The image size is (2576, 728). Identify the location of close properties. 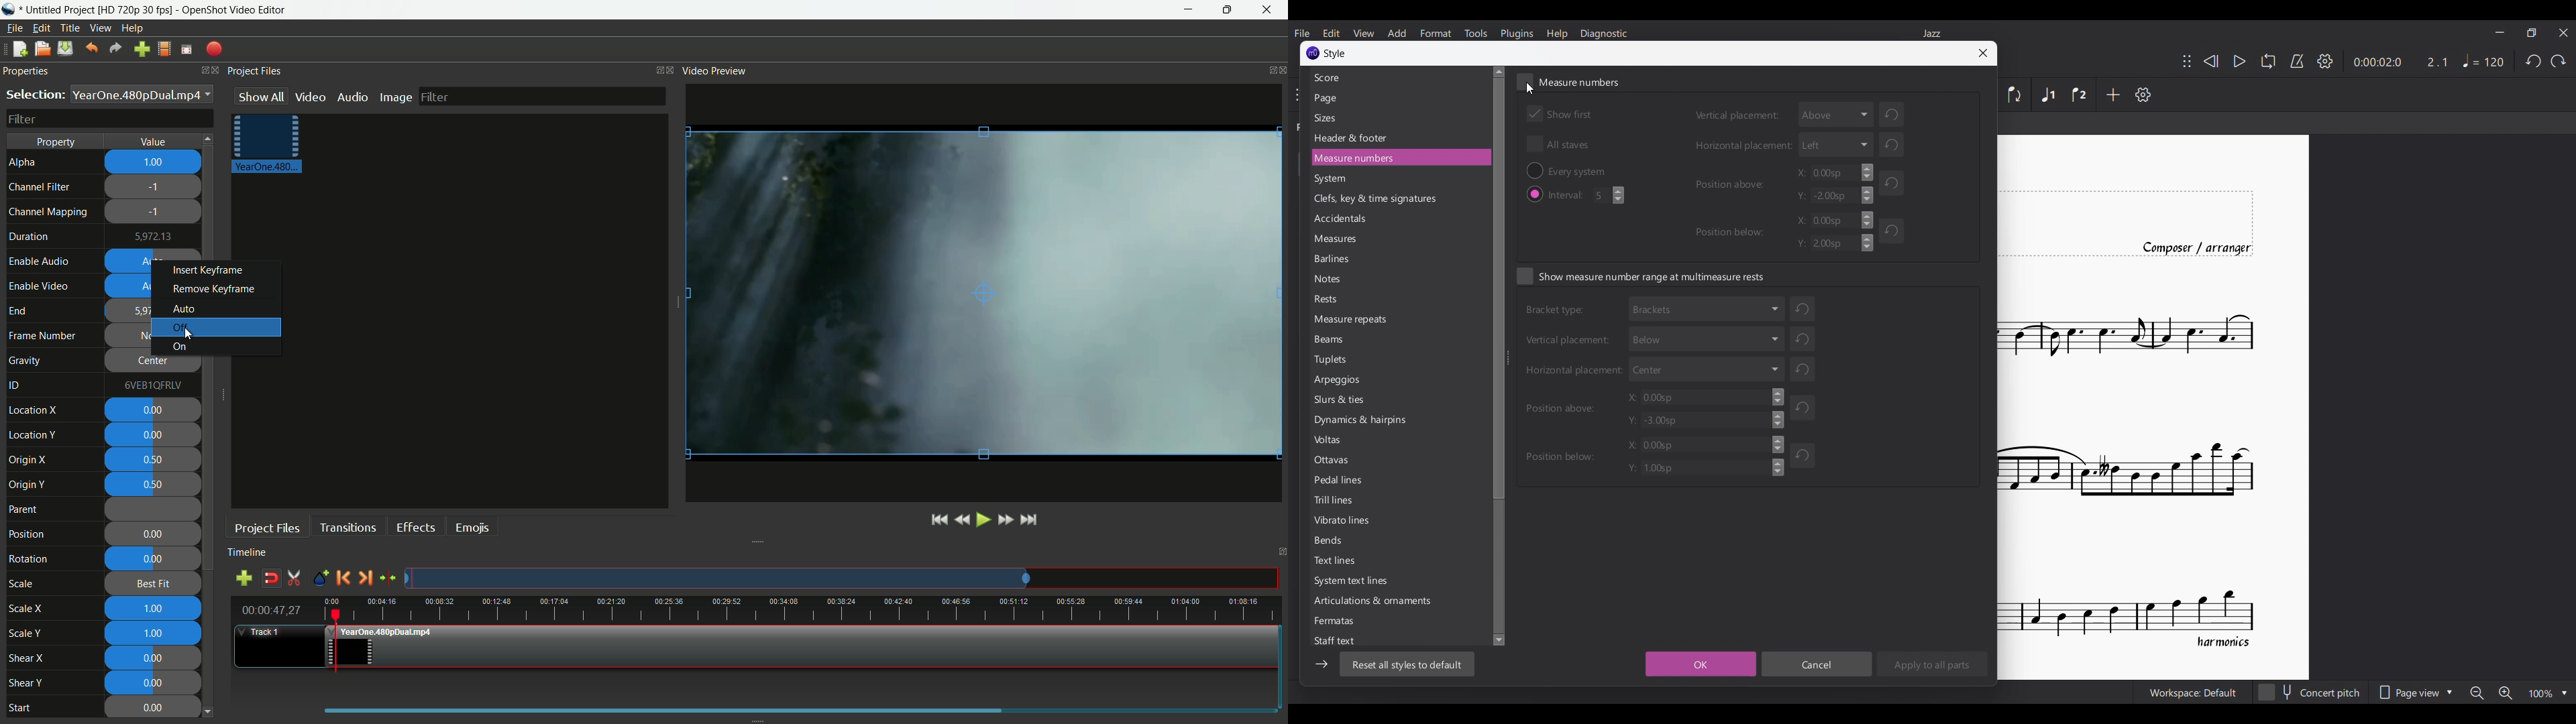
(211, 70).